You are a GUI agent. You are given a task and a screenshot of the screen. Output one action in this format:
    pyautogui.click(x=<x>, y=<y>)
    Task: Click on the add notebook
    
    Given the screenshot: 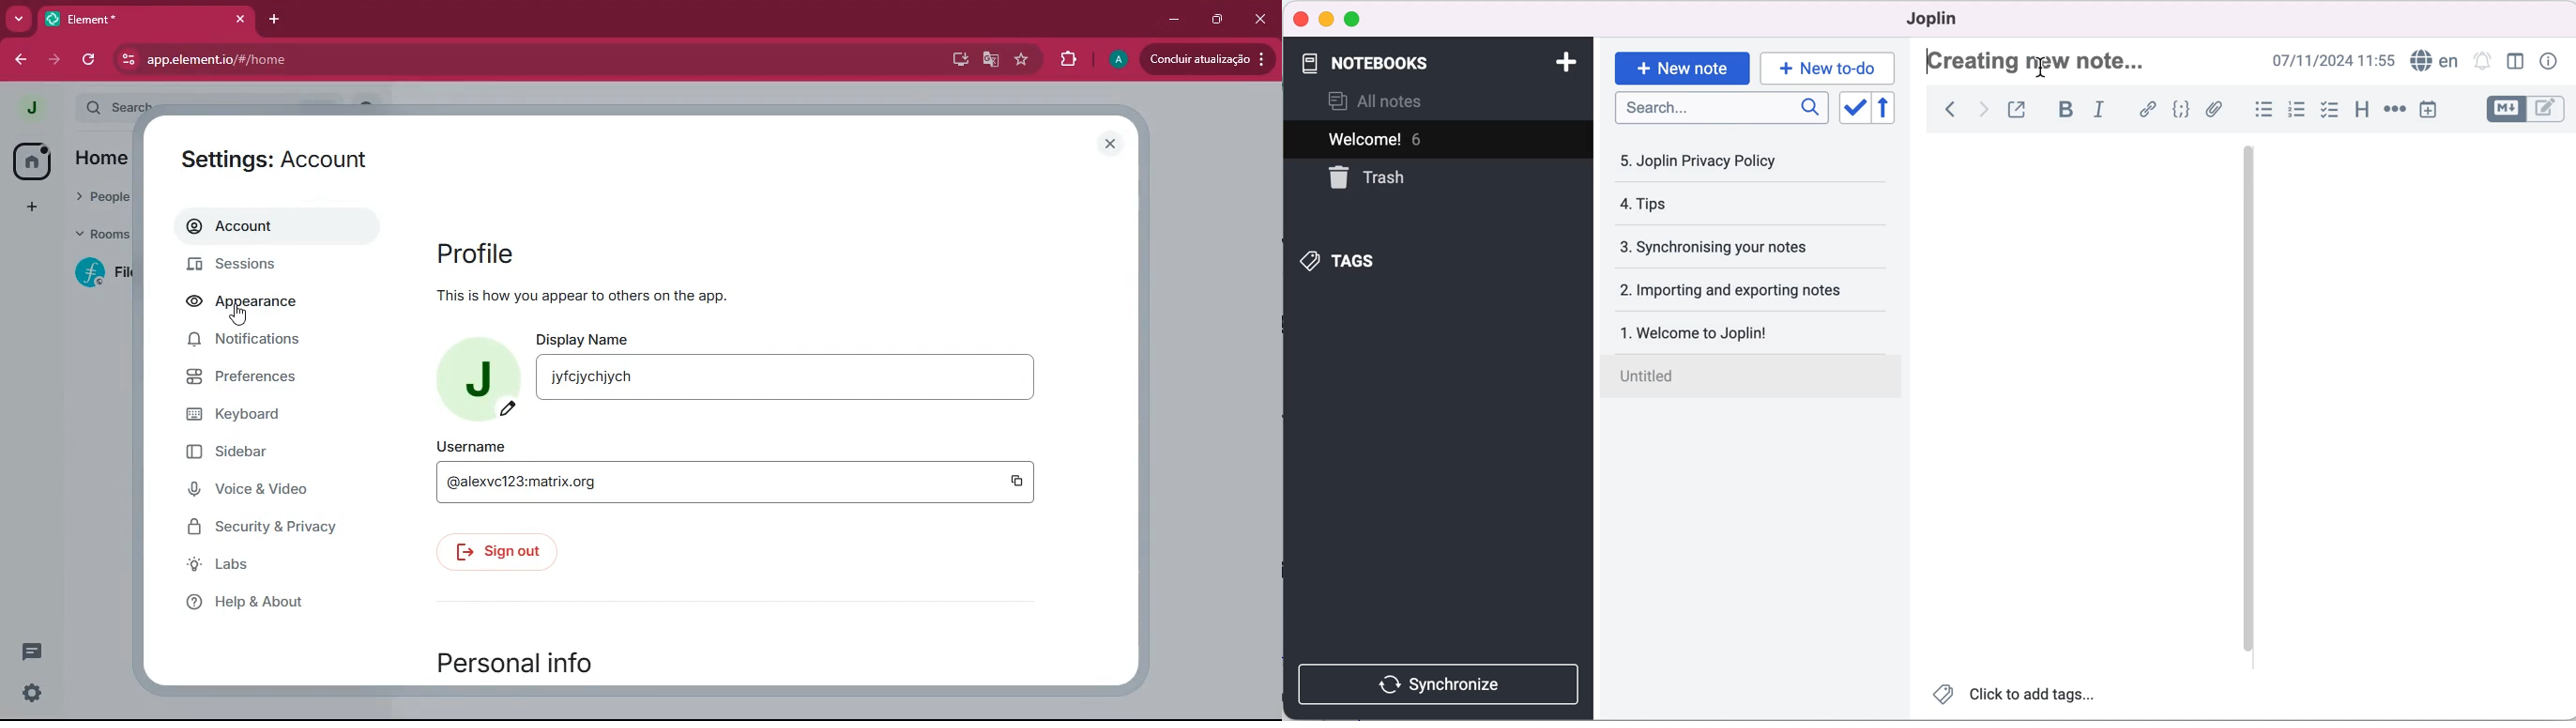 What is the action you would take?
    pyautogui.click(x=1559, y=65)
    